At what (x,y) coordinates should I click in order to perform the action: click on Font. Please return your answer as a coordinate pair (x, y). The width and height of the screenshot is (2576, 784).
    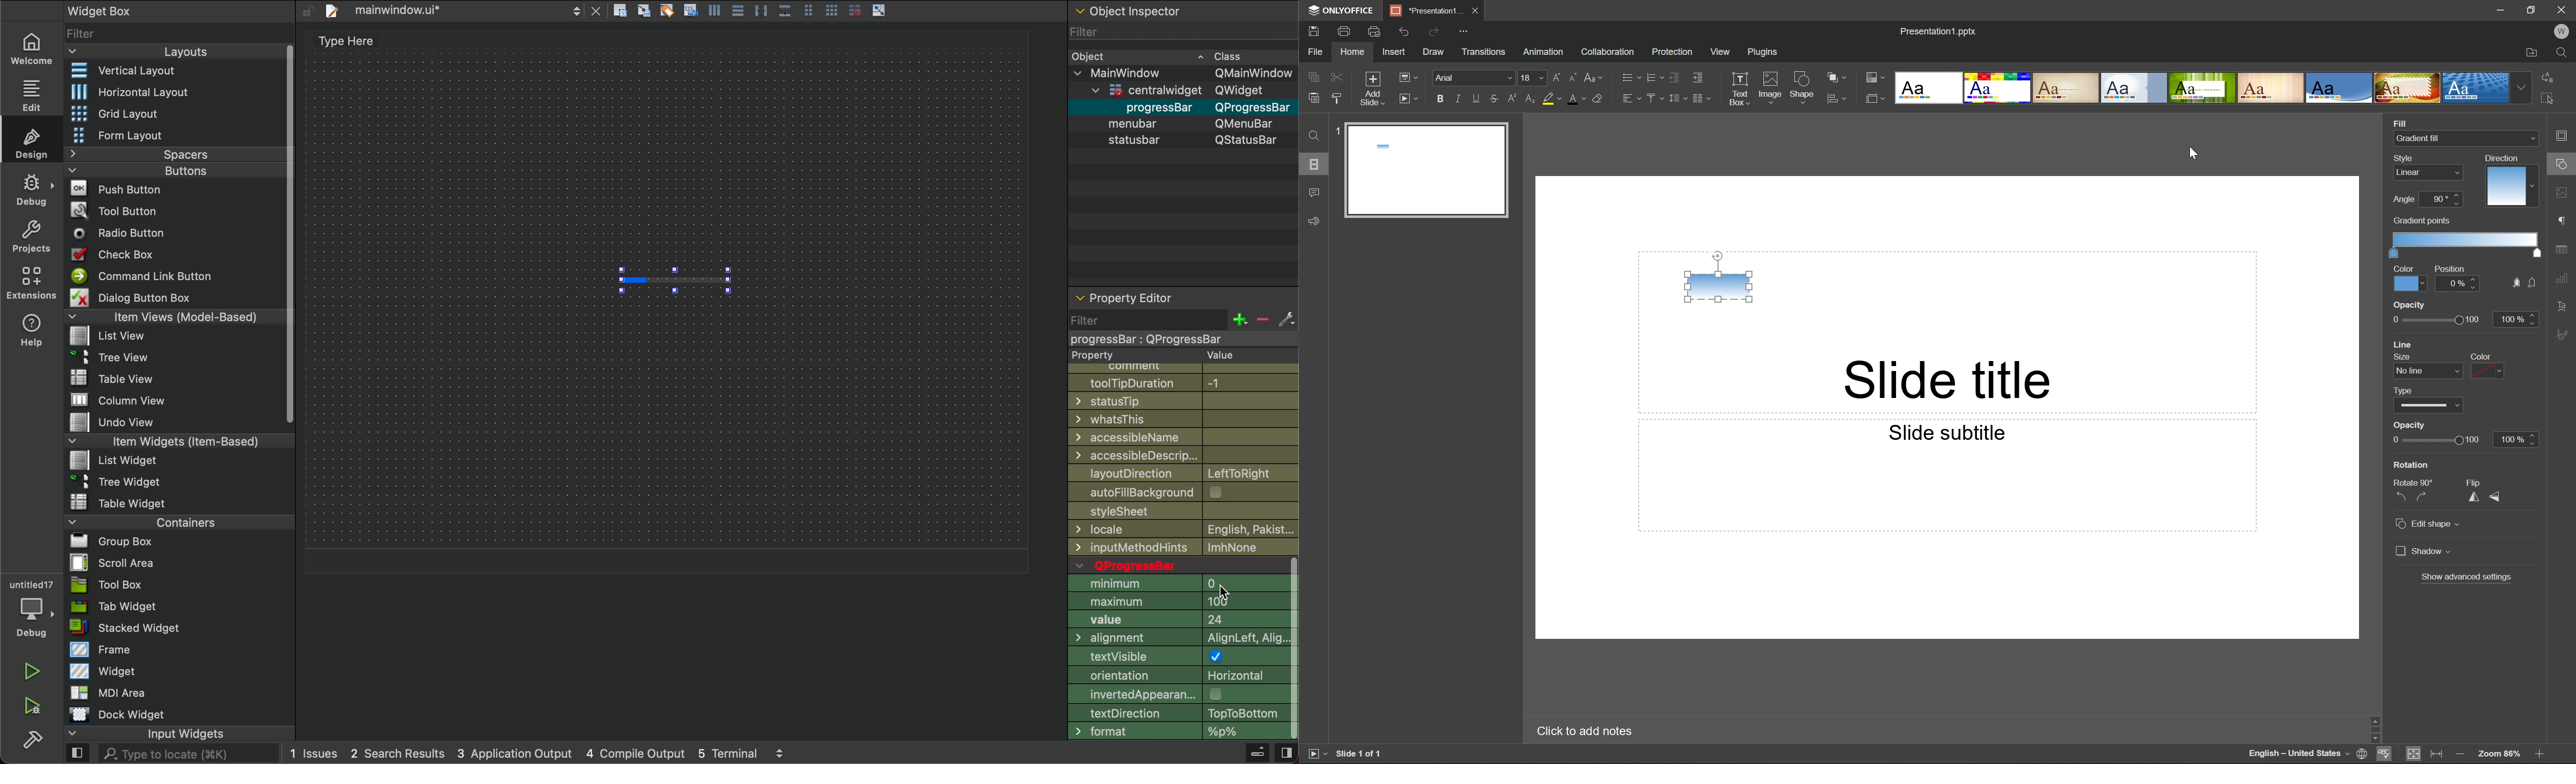
    Looking at the image, I should click on (1476, 78).